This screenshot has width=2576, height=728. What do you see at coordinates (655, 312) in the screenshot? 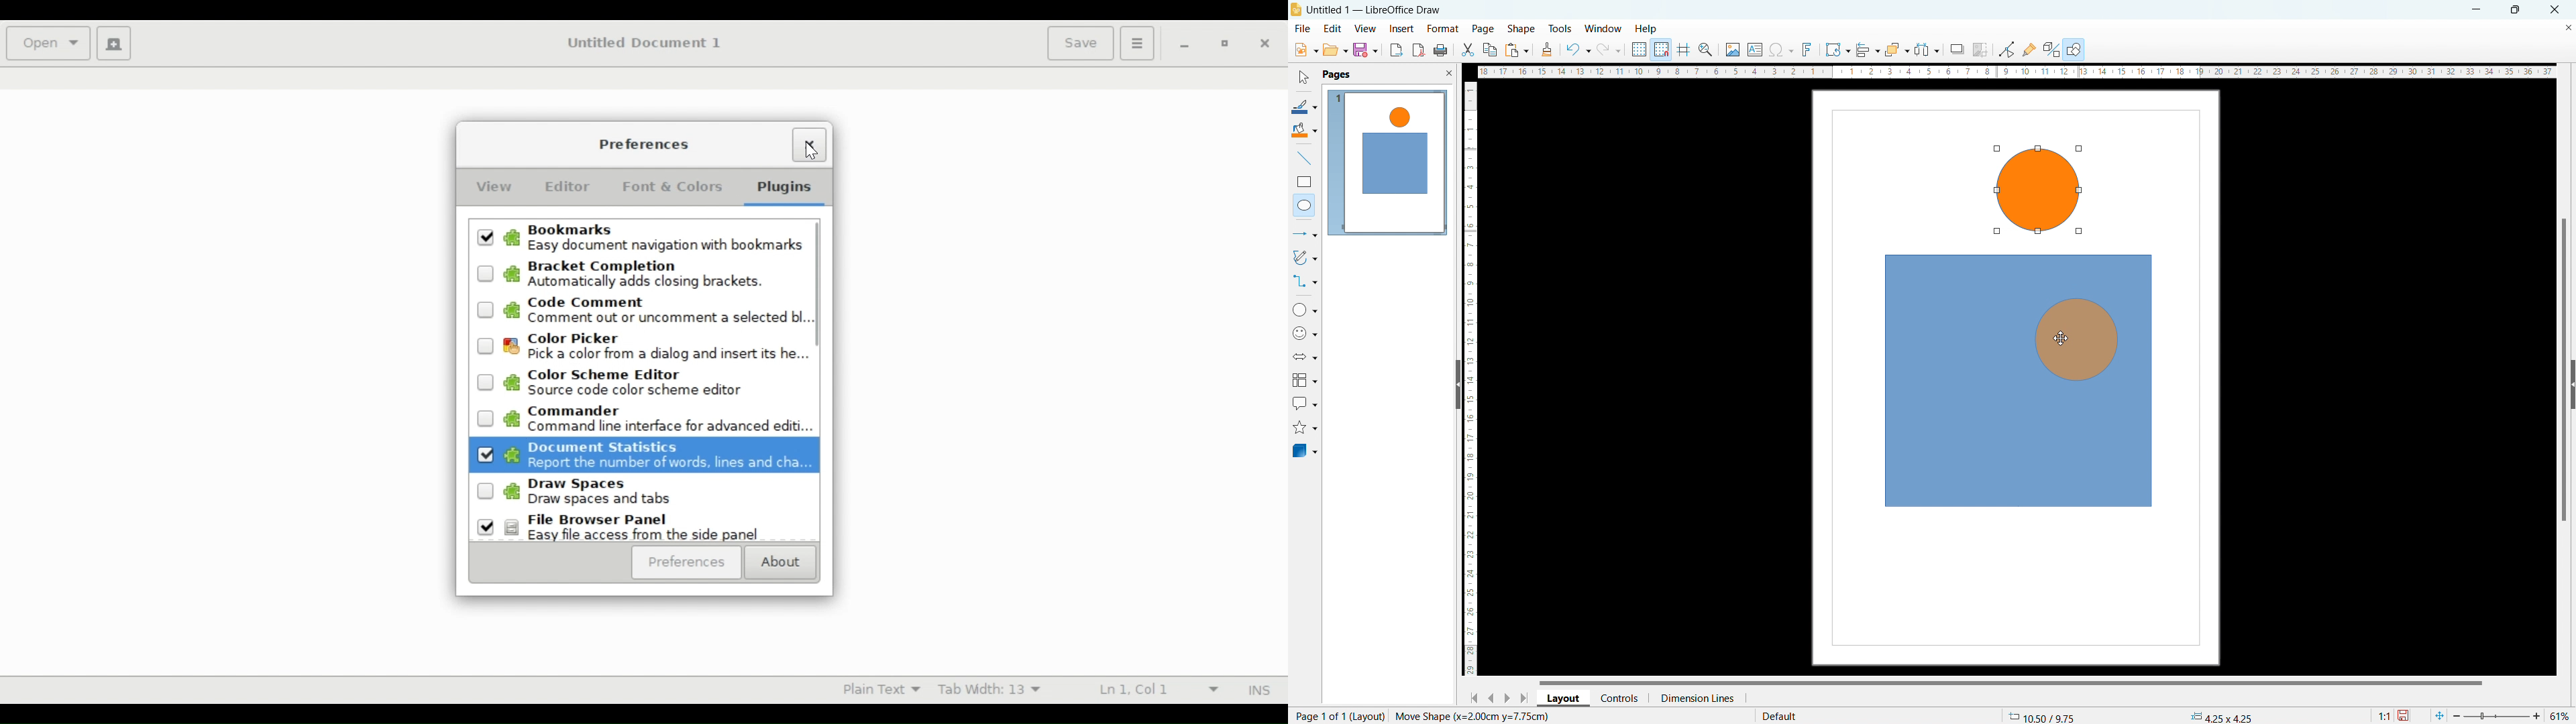
I see `(un)select Code Command. Comment out or uncomment a selected bl...` at bounding box center [655, 312].